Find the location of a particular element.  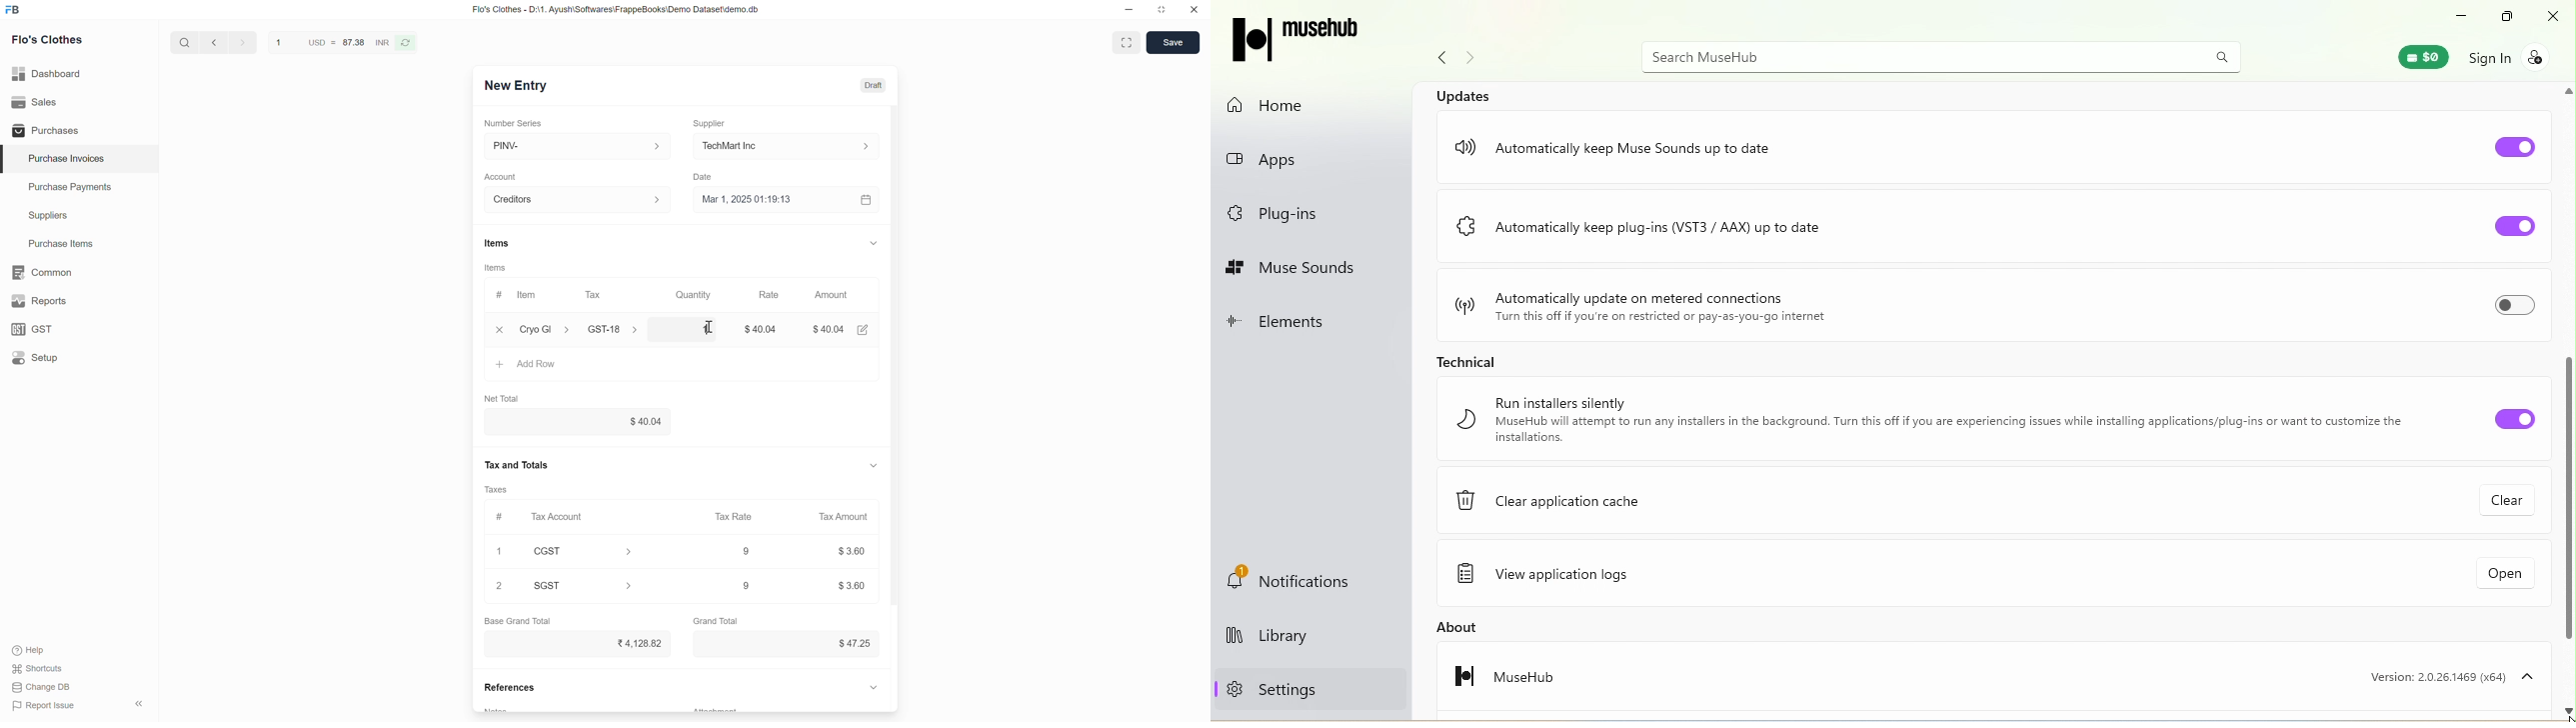

 Help is located at coordinates (39, 652).